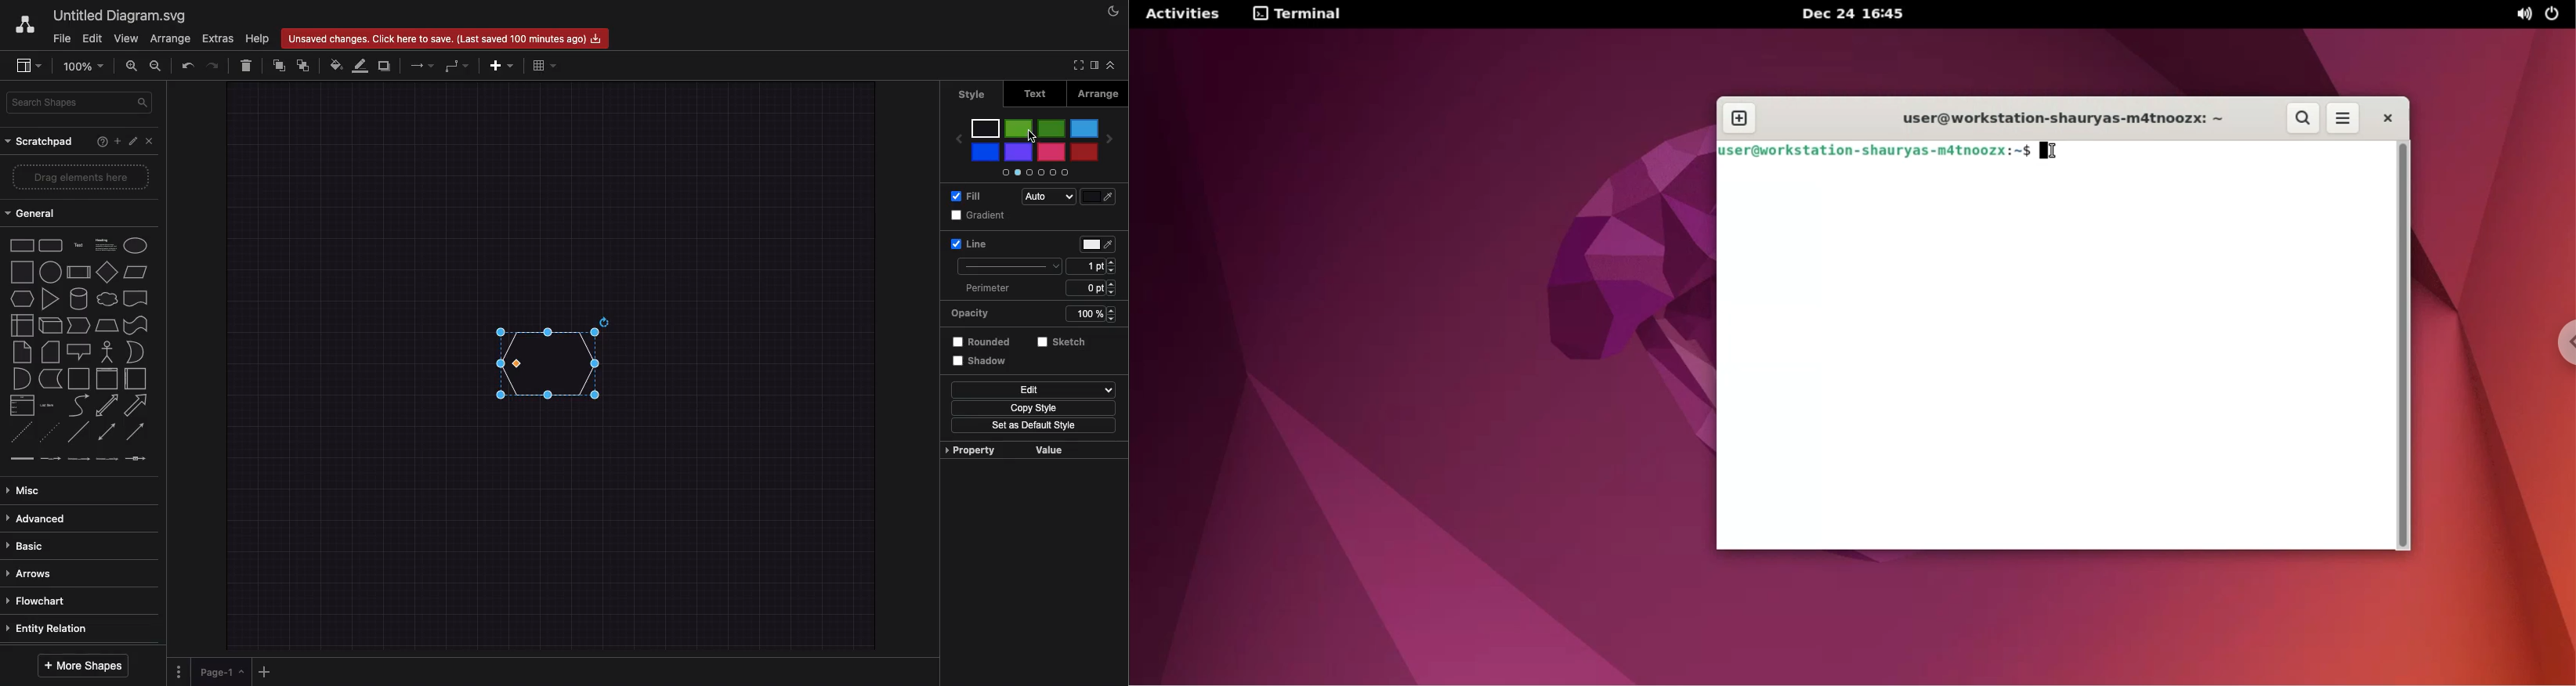 The height and width of the screenshot is (700, 2576). Describe the element at coordinates (1006, 266) in the screenshot. I see `Type` at that location.